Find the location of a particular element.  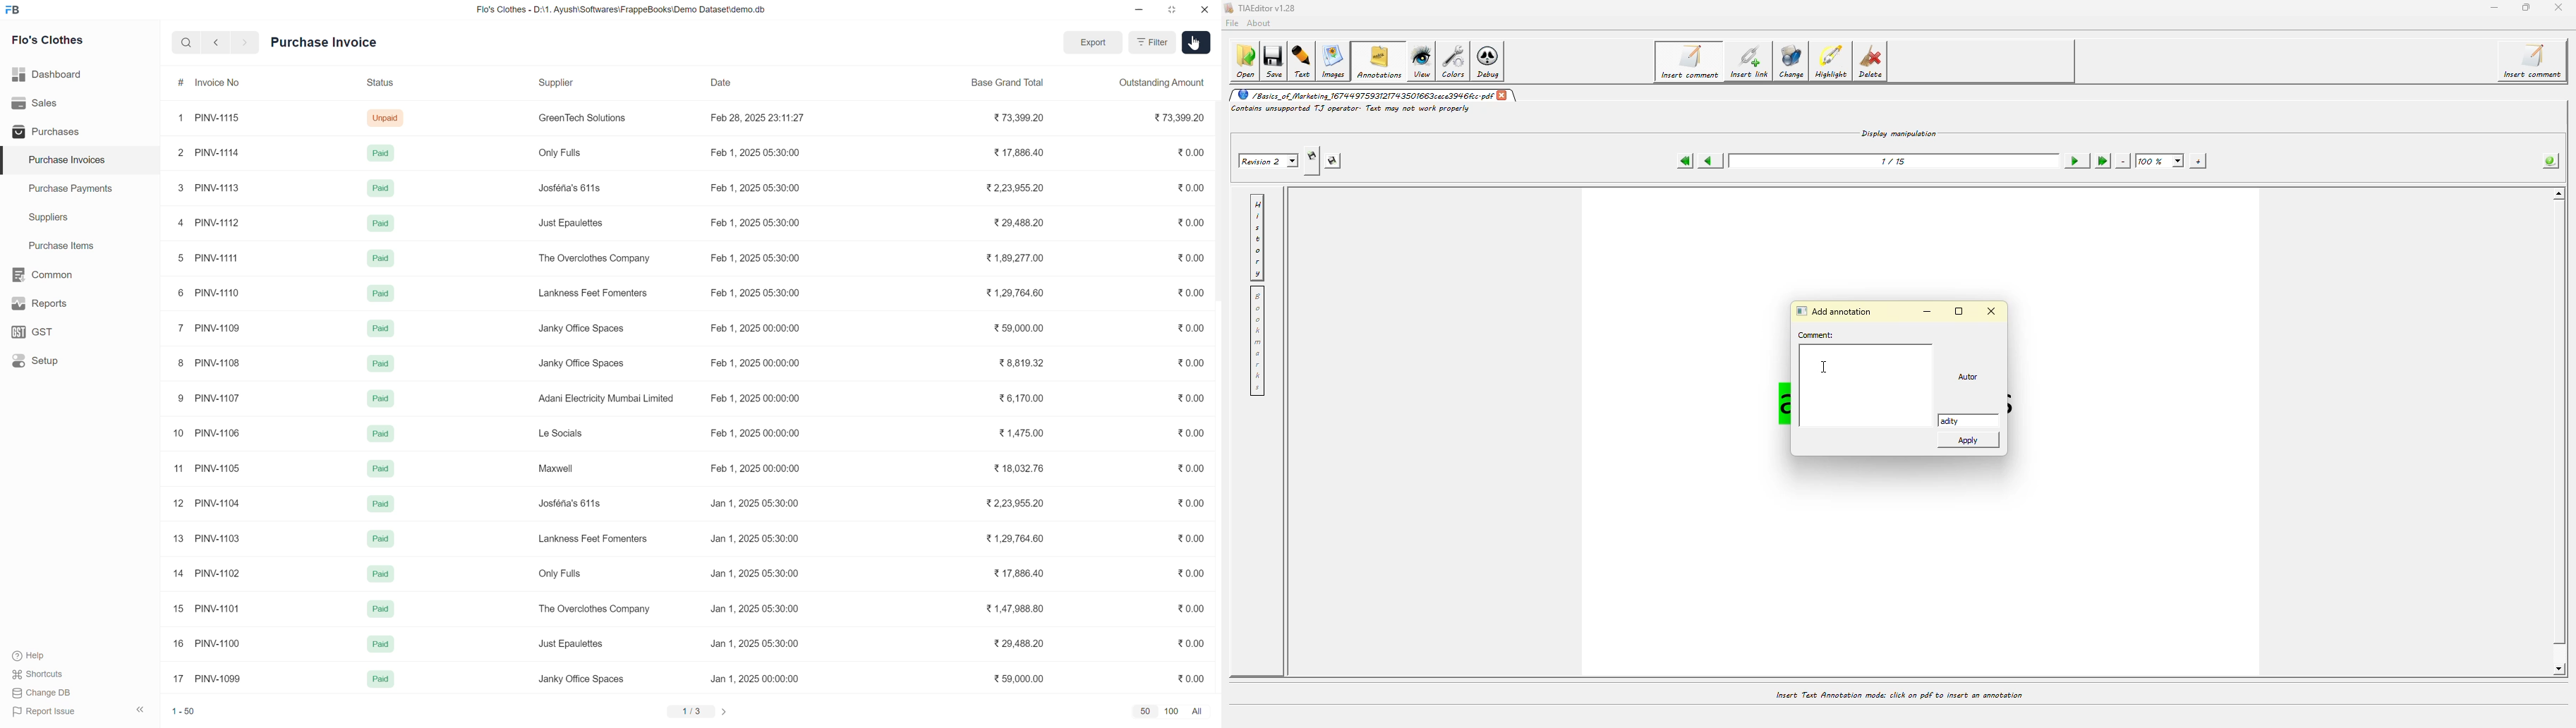

1 is located at coordinates (178, 117).